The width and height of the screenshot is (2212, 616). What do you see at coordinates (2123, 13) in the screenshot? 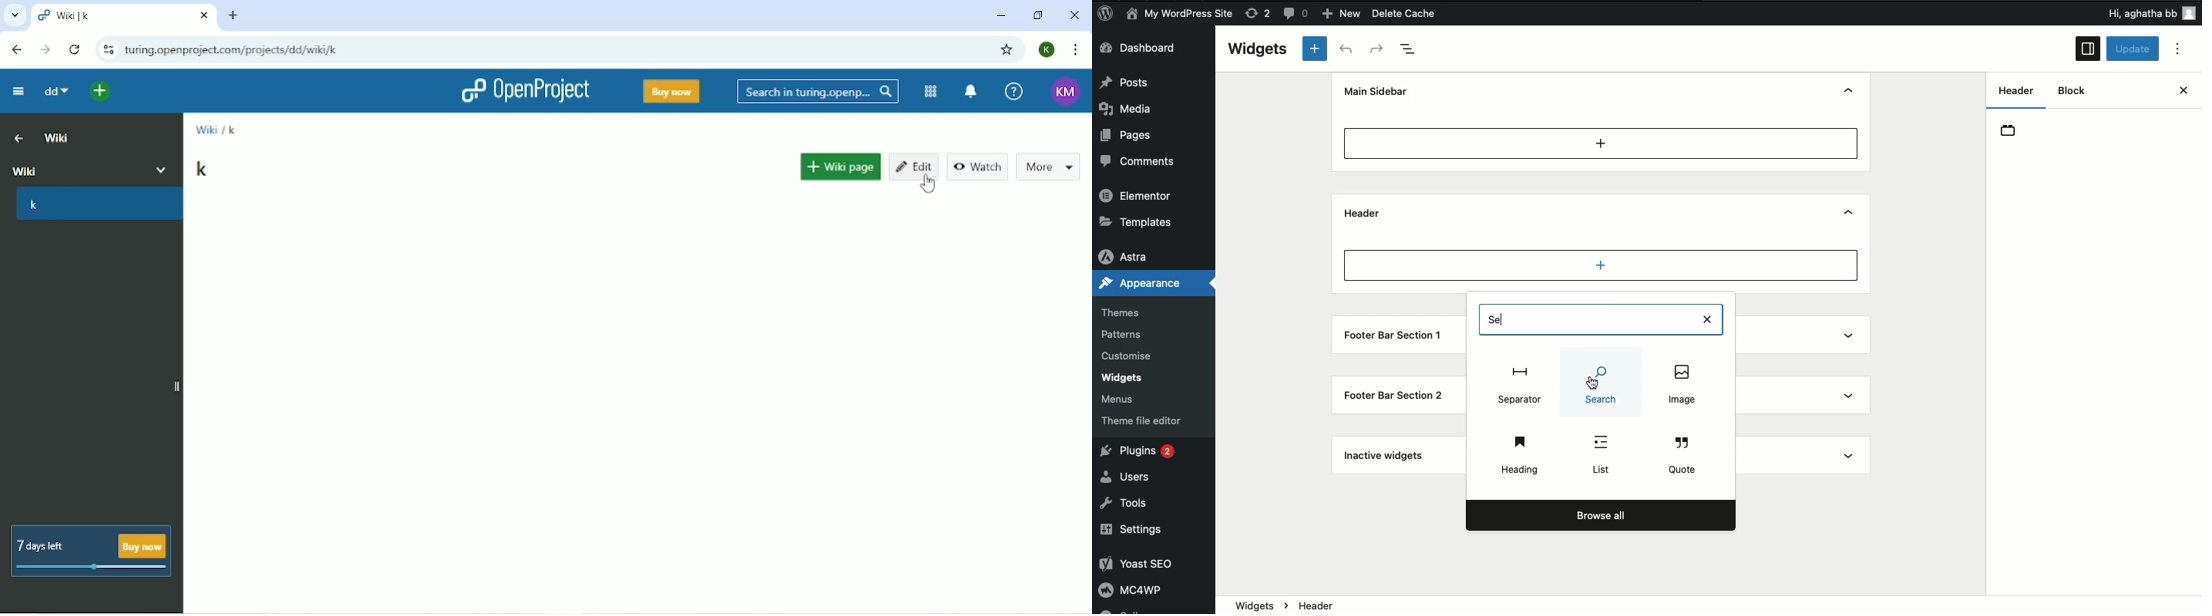
I see `` at bounding box center [2123, 13].